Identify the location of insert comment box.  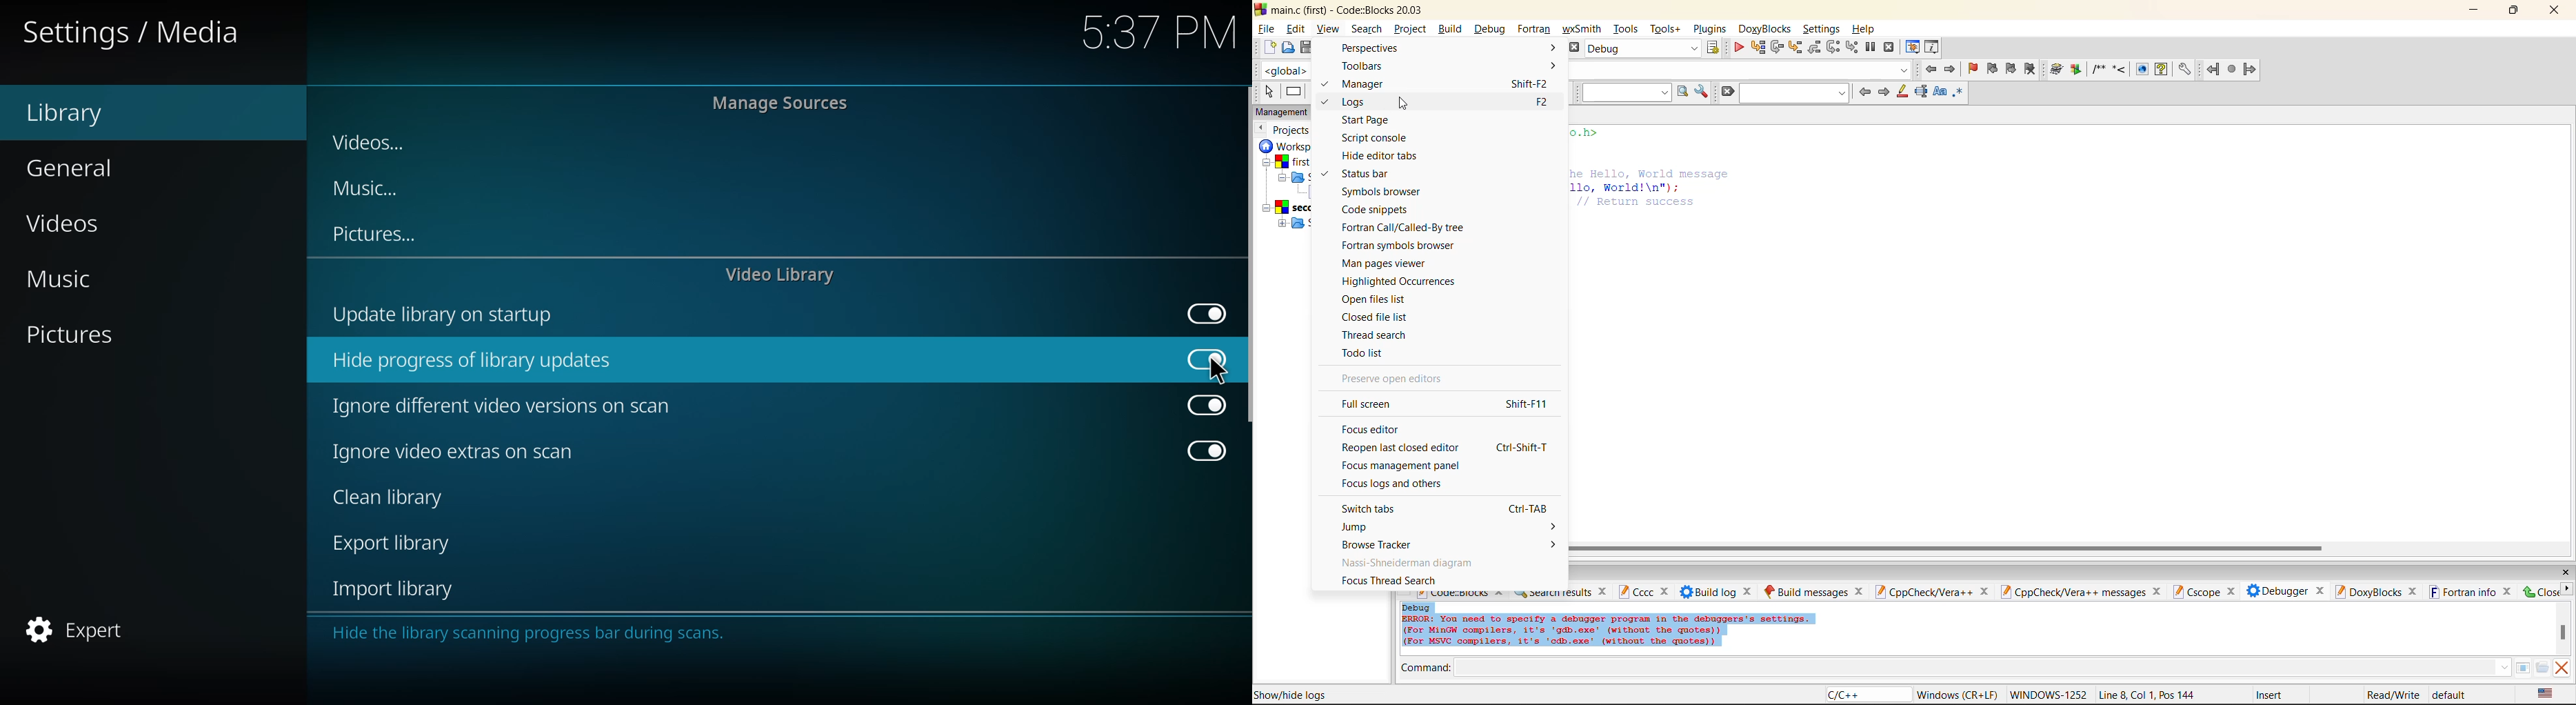
(2098, 70).